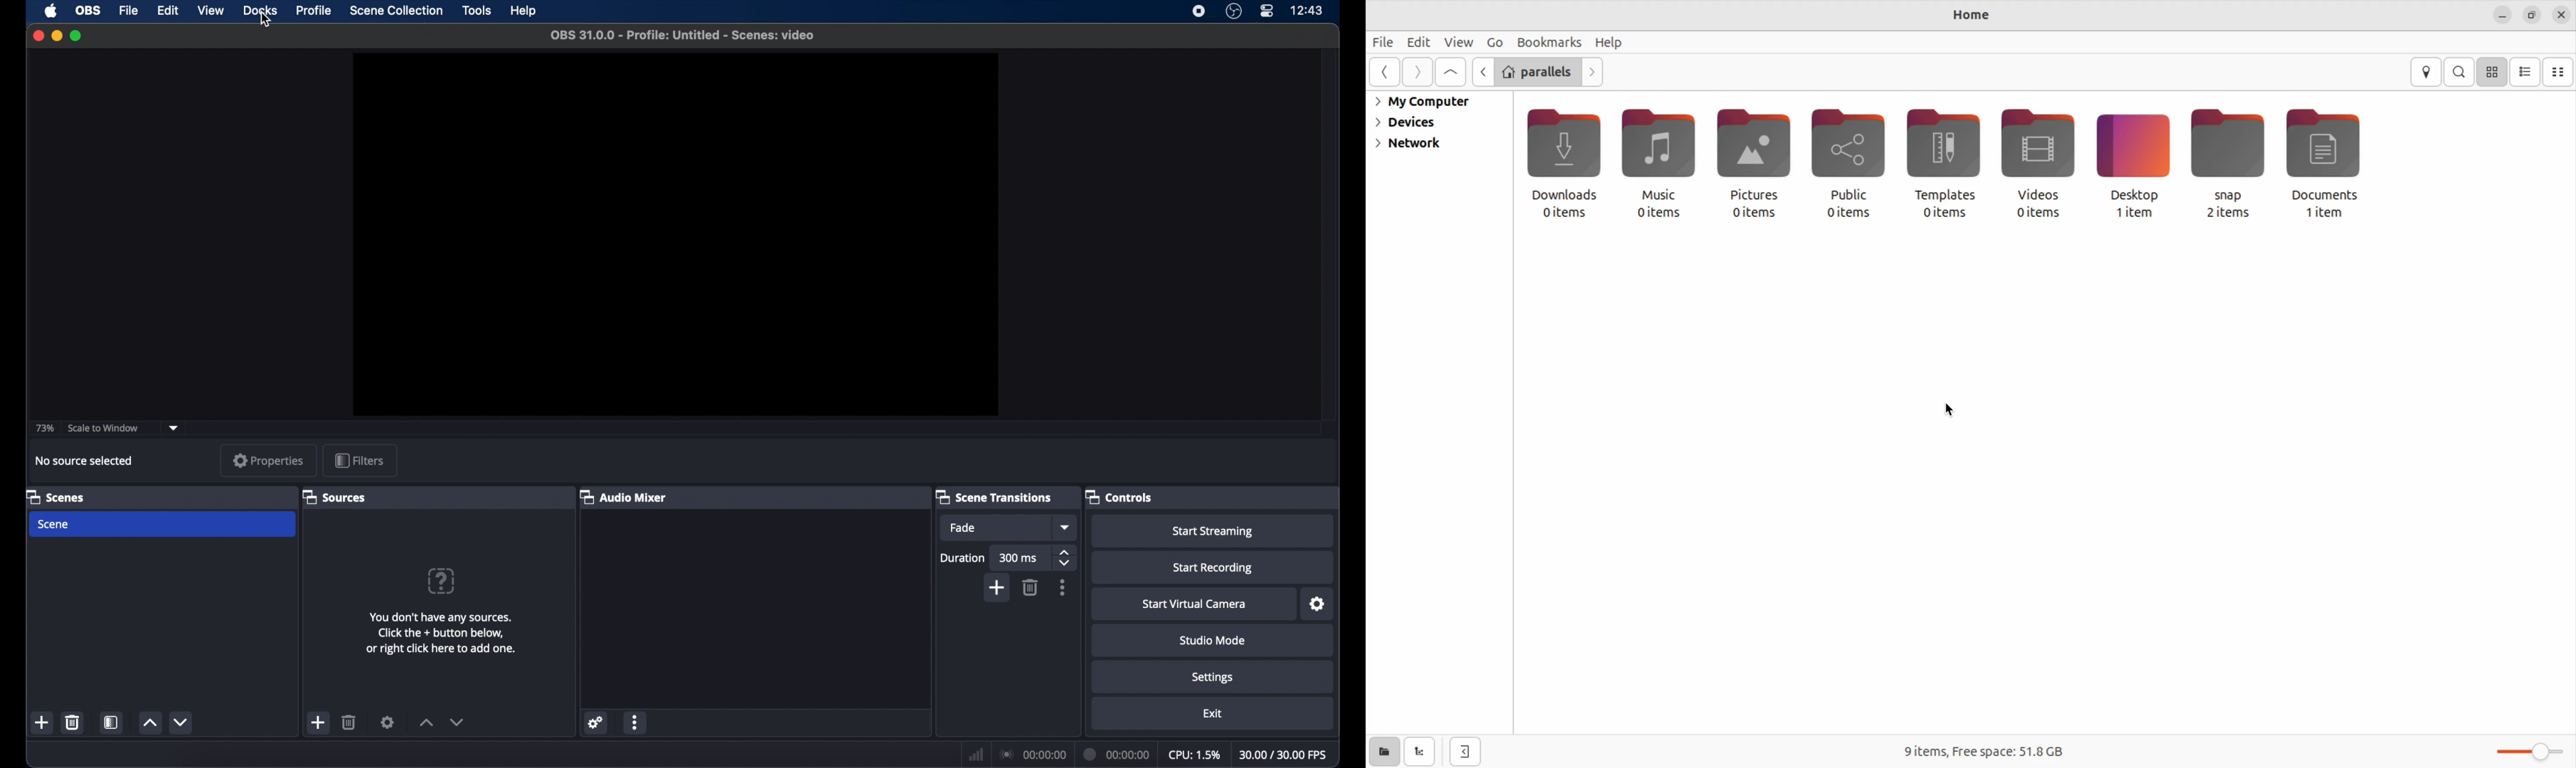  Describe the element at coordinates (963, 528) in the screenshot. I see `fade` at that location.